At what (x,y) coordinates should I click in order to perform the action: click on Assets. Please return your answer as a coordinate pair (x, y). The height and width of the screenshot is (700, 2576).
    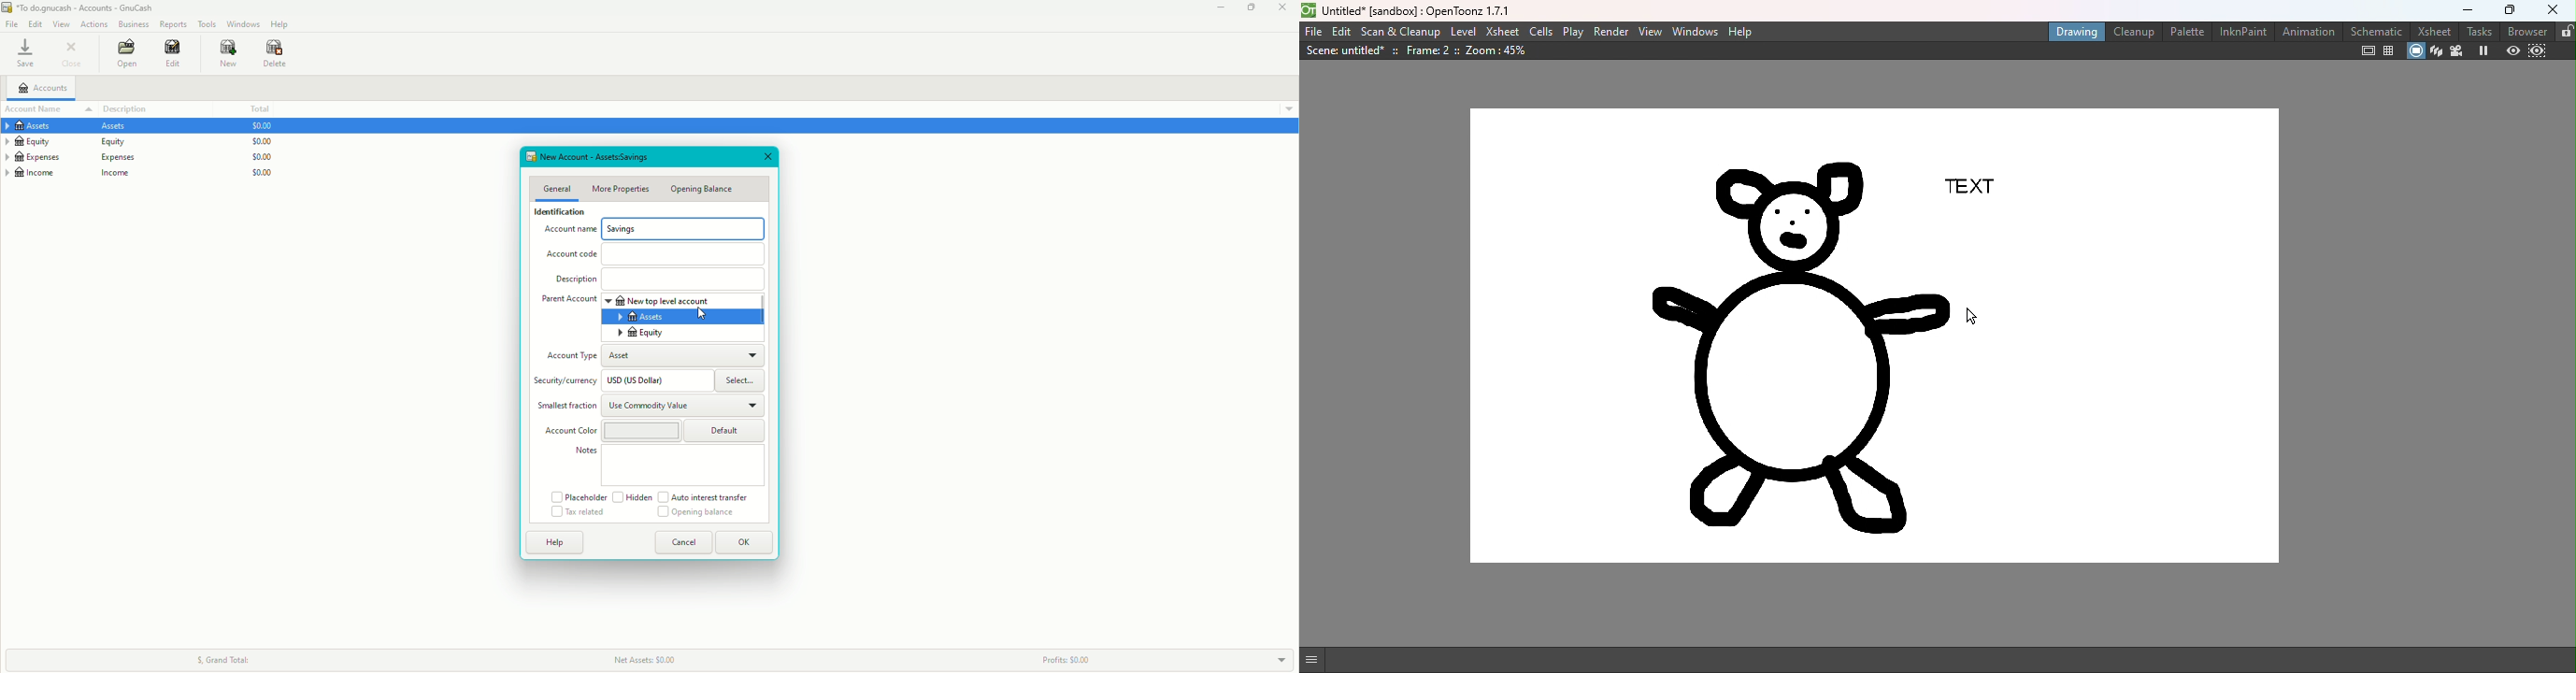
    Looking at the image, I should click on (643, 316).